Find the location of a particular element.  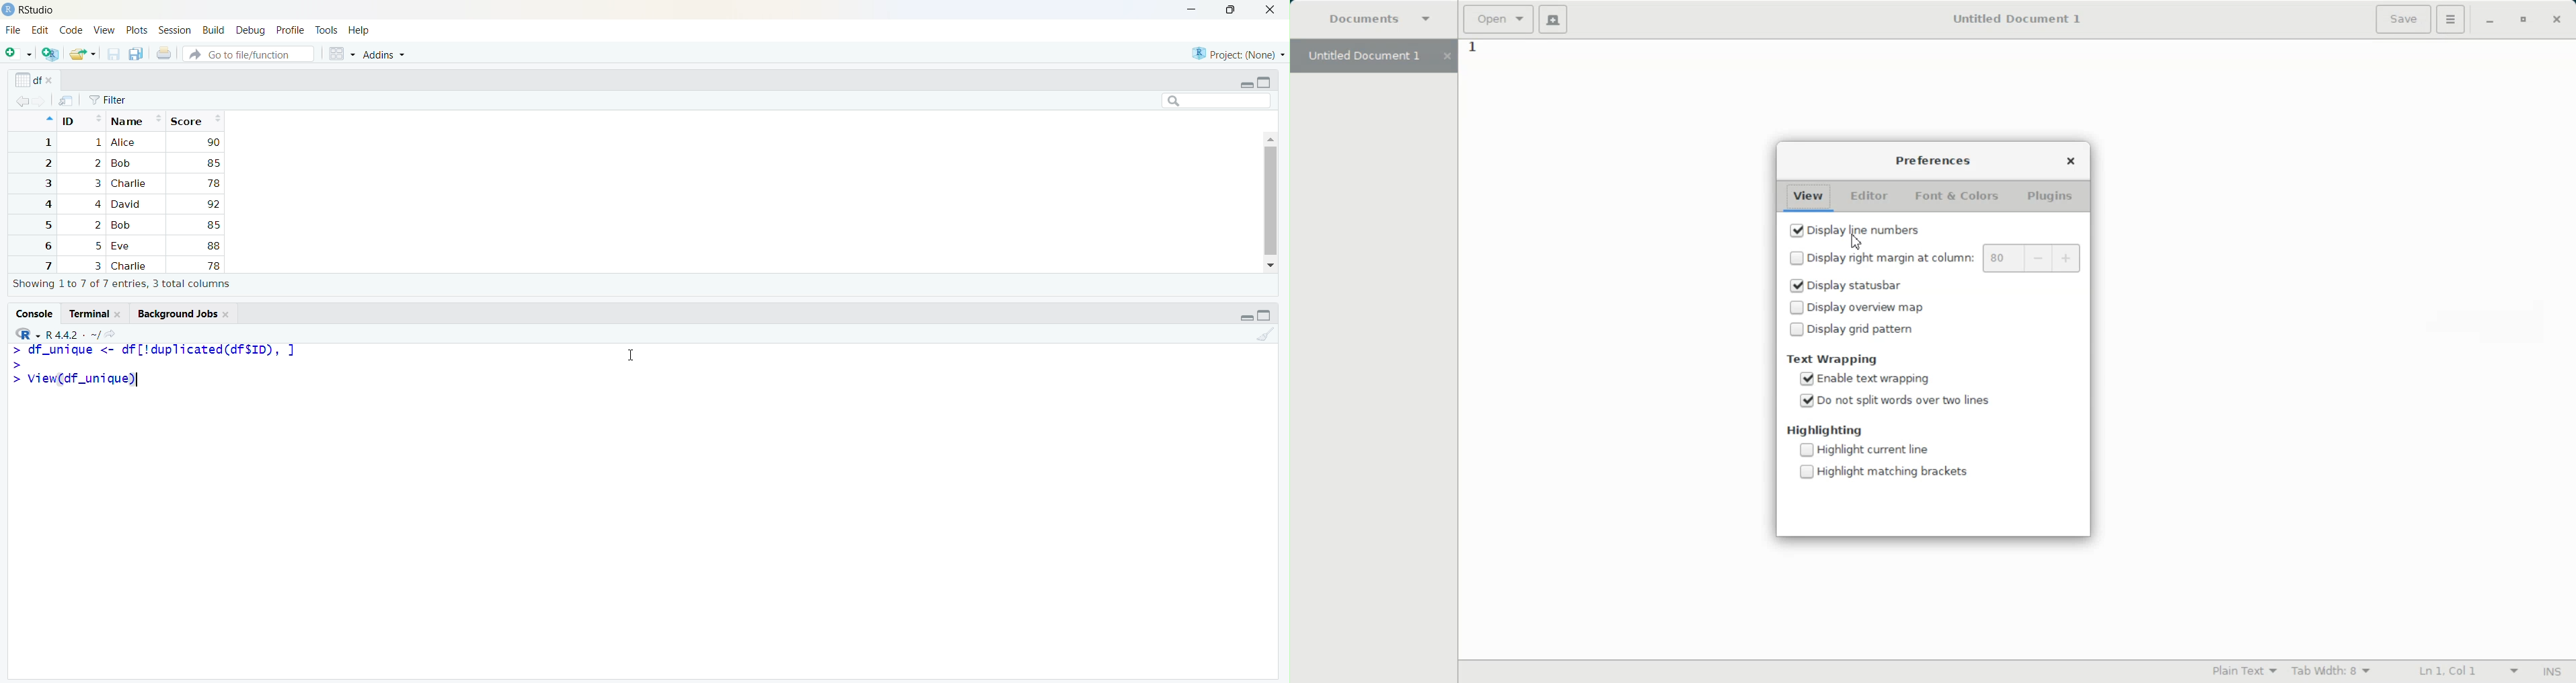

start typing is located at coordinates (15, 364).